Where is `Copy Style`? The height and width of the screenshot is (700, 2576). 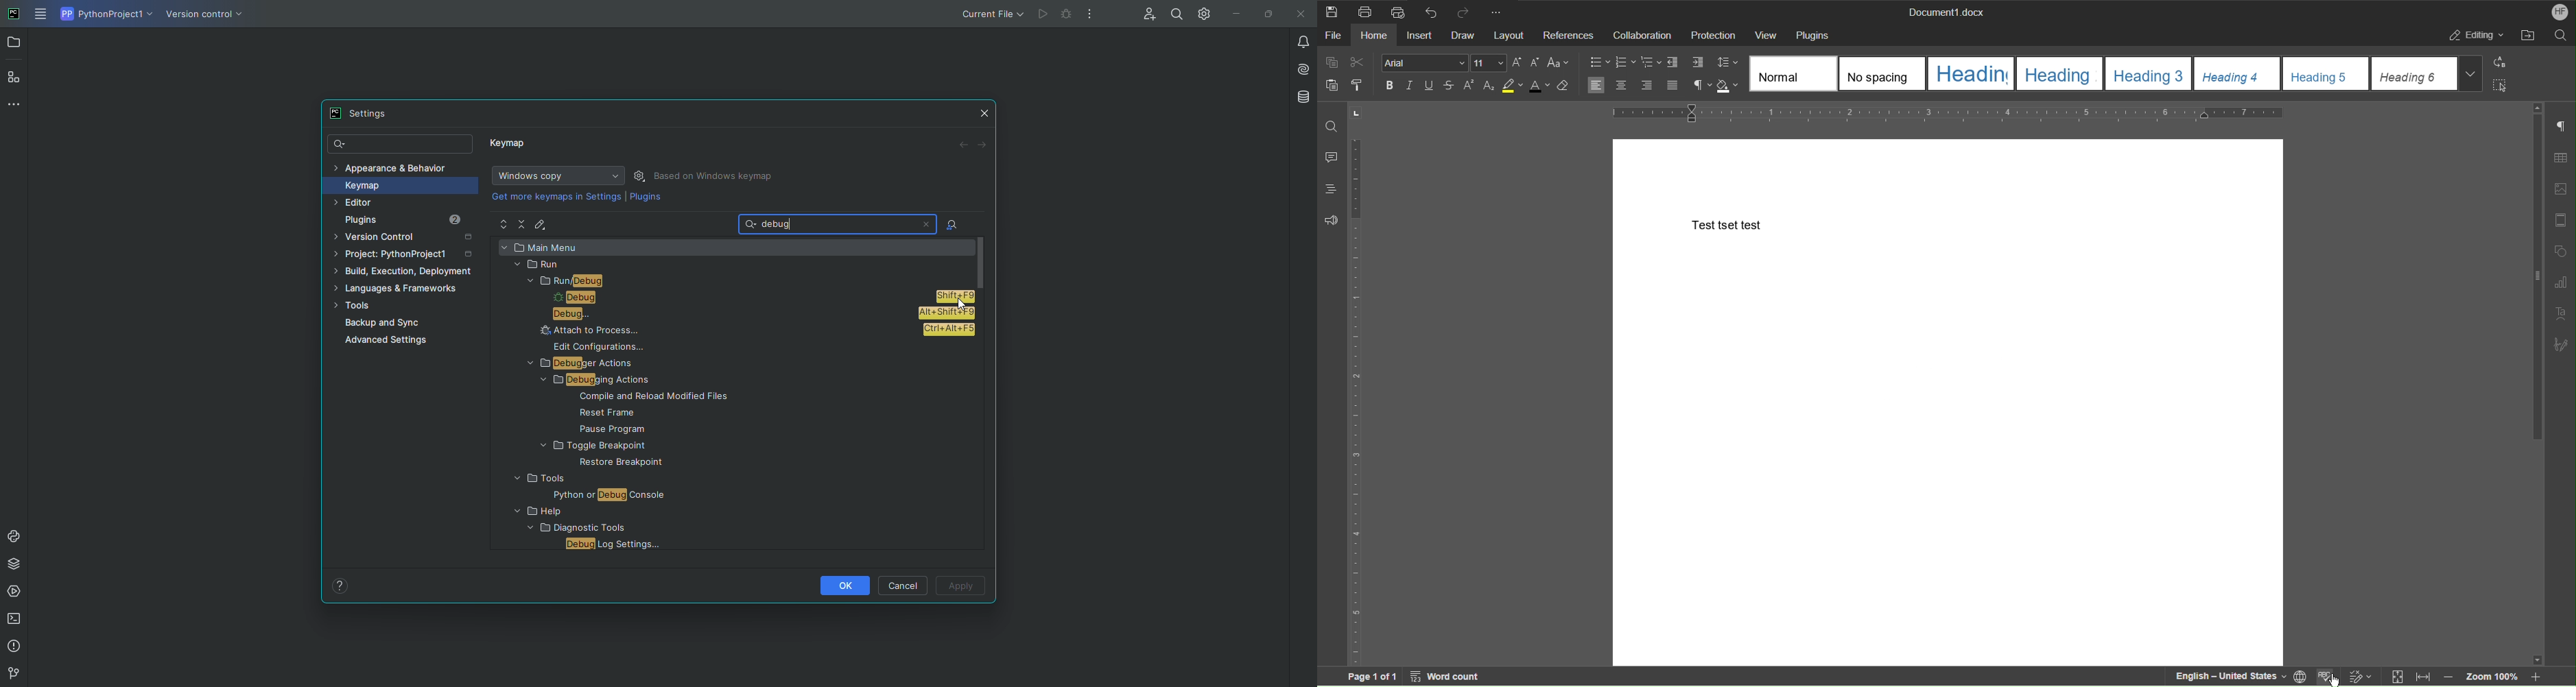 Copy Style is located at coordinates (1355, 84).